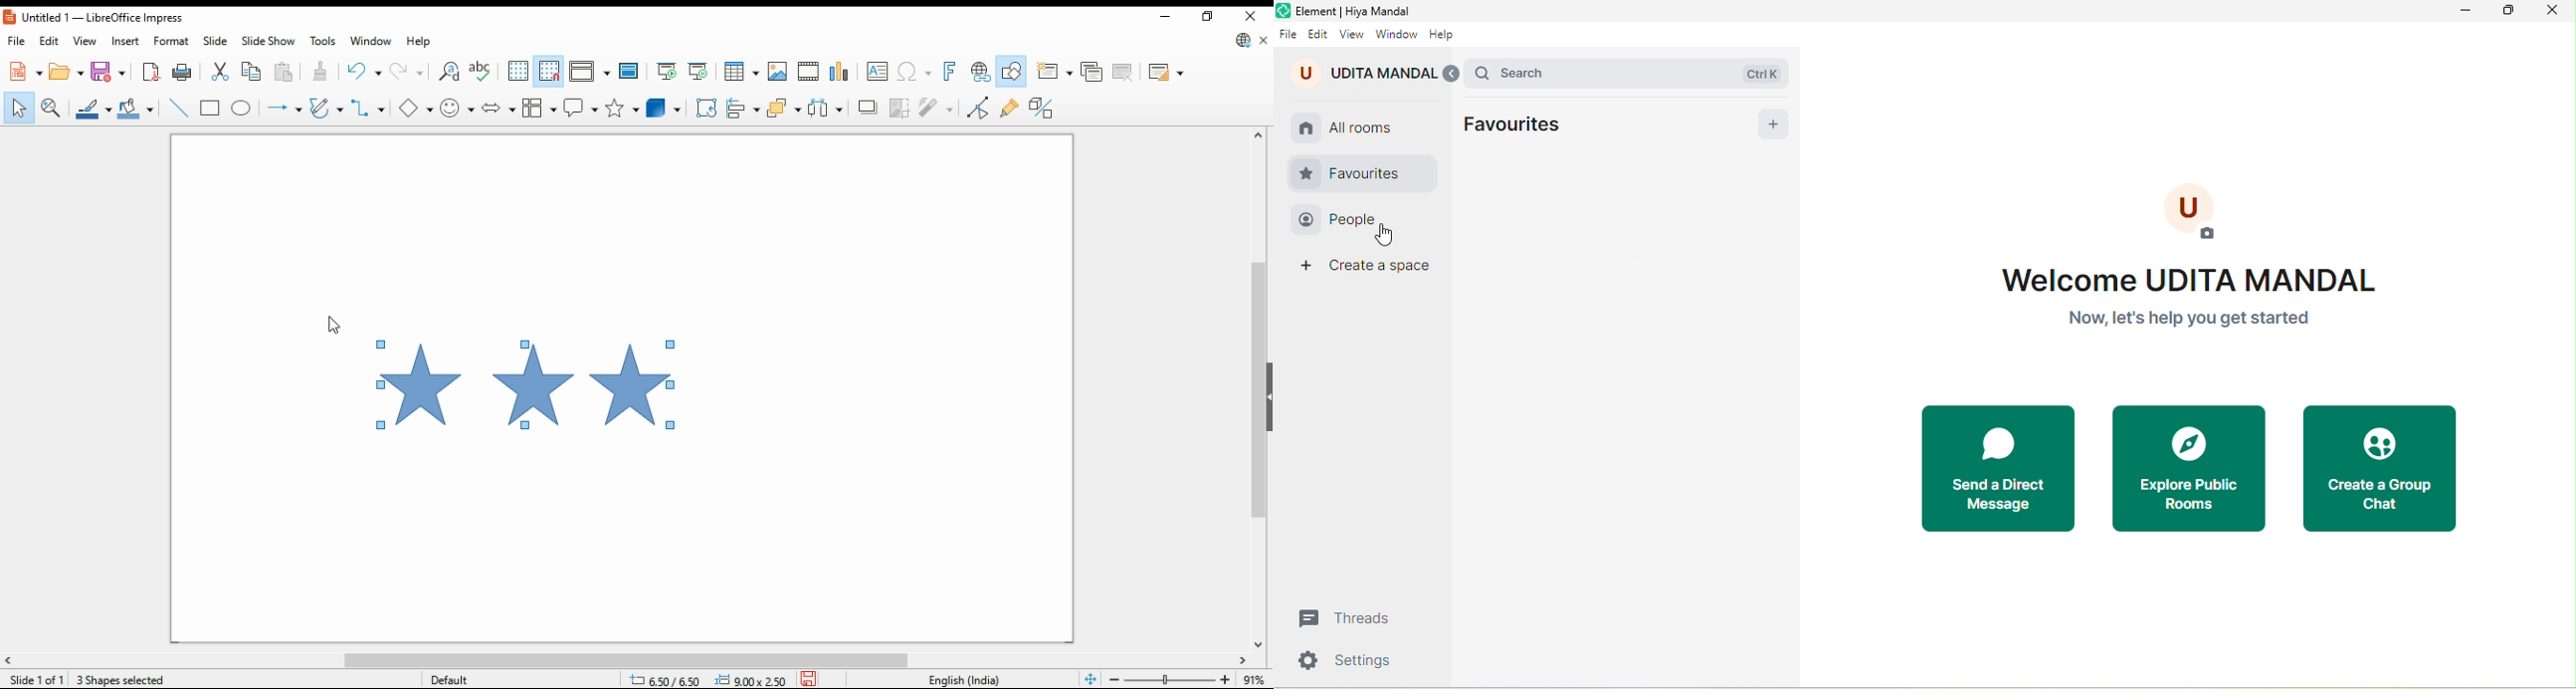 This screenshot has width=2576, height=700. I want to click on favourite, so click(1356, 171).